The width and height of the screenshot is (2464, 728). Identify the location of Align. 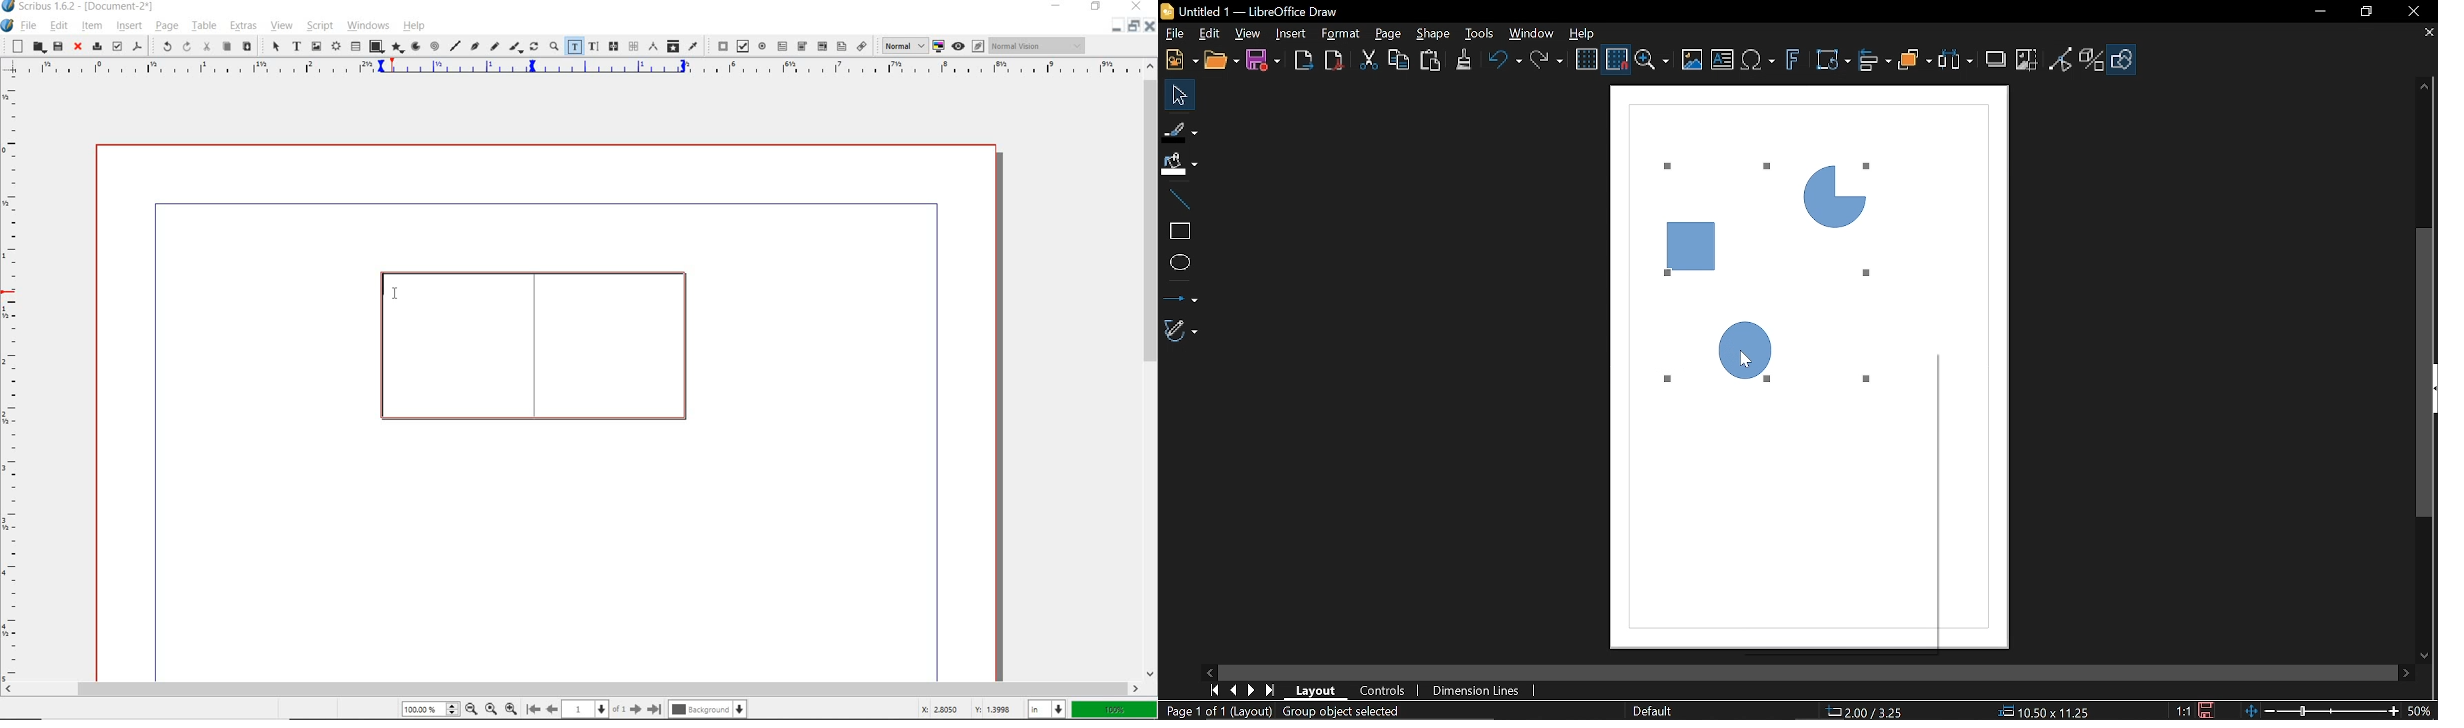
(1874, 63).